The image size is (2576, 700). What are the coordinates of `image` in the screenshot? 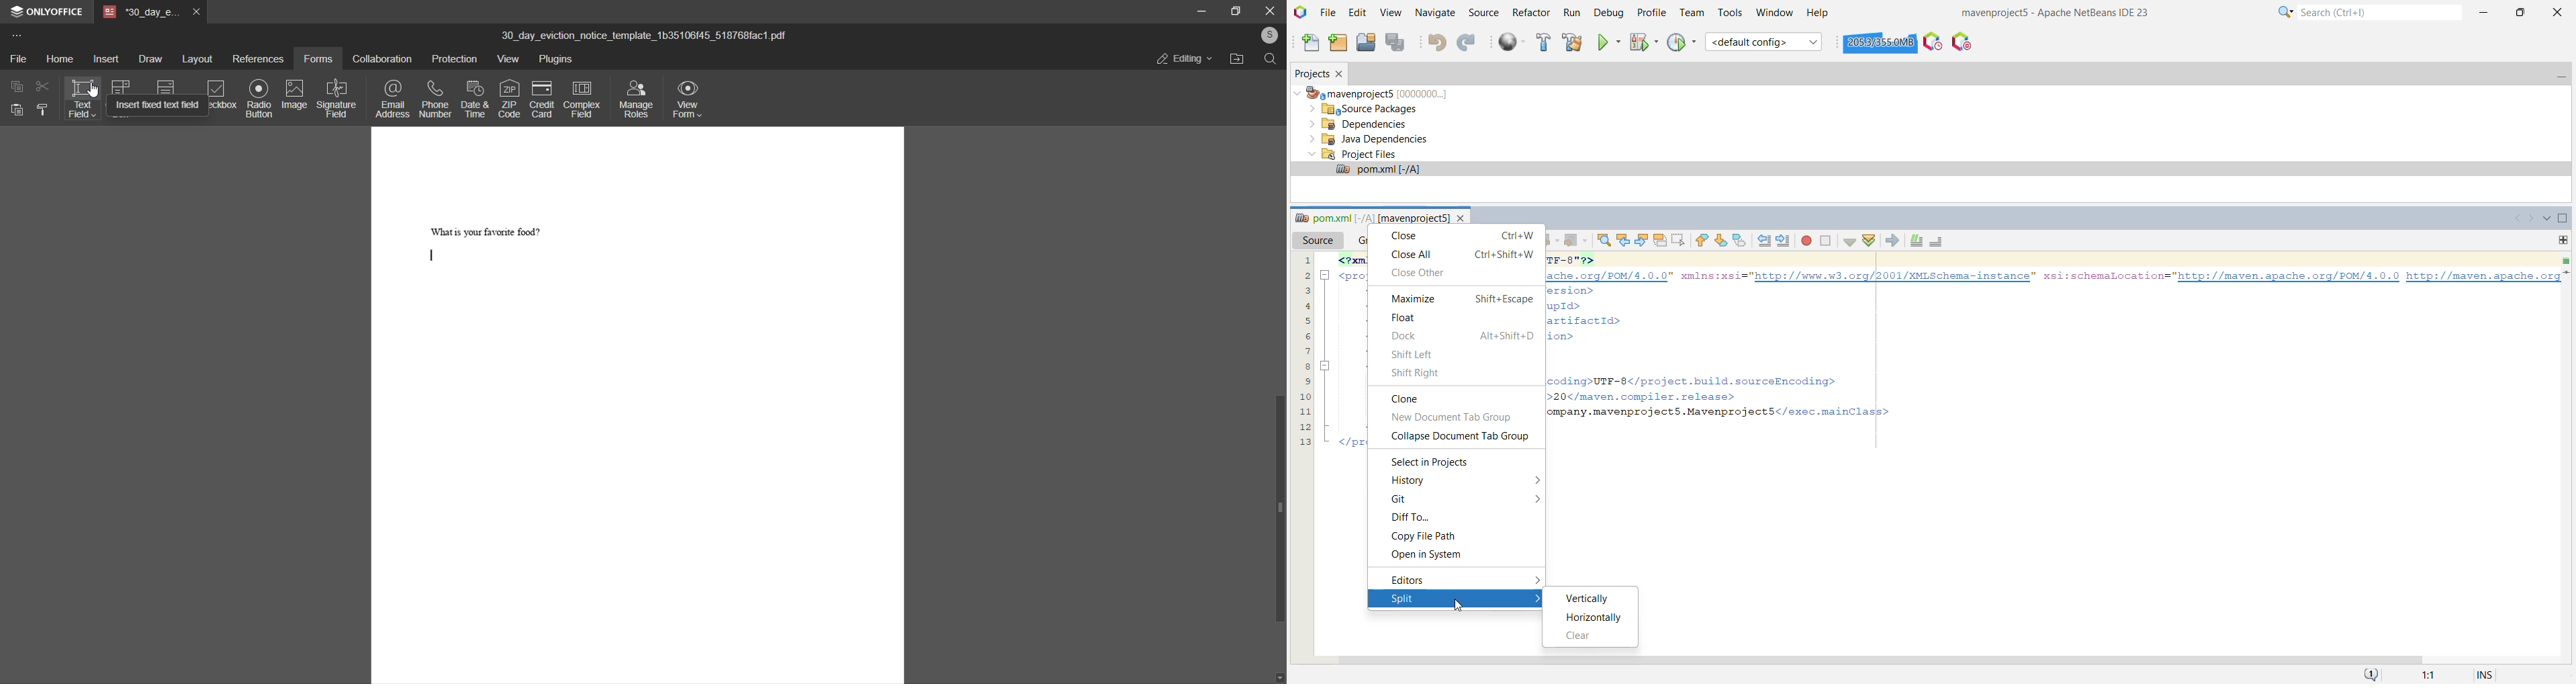 It's located at (294, 94).